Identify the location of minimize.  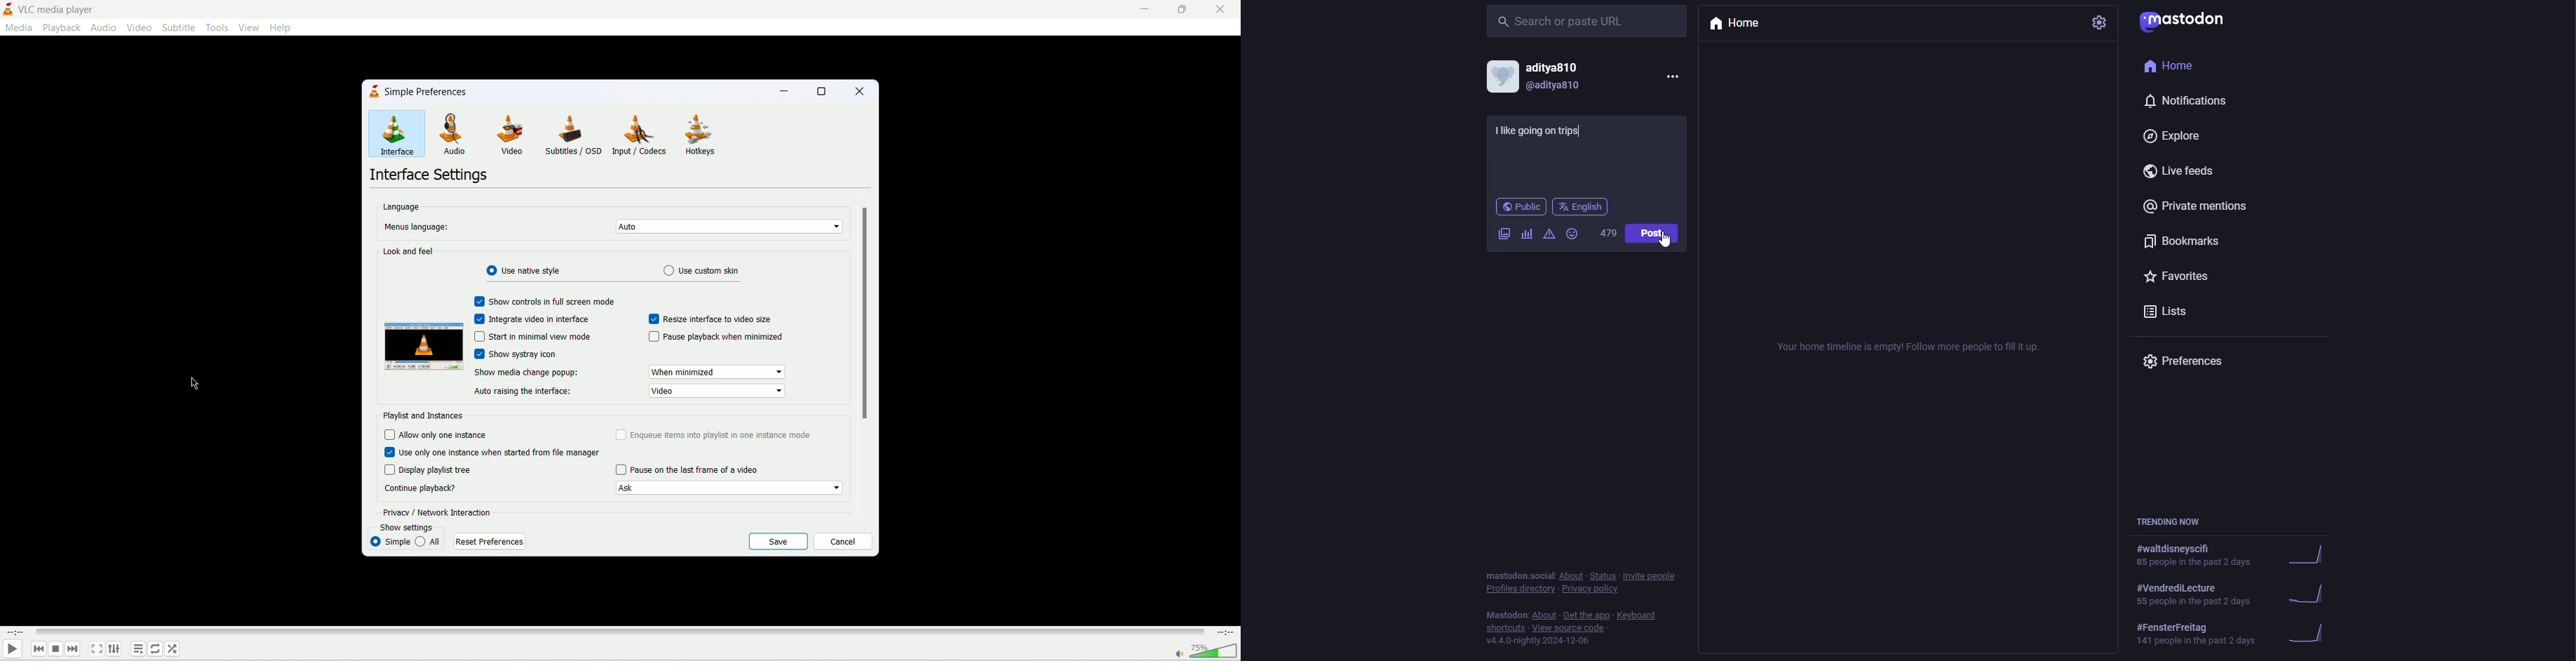
(1145, 10).